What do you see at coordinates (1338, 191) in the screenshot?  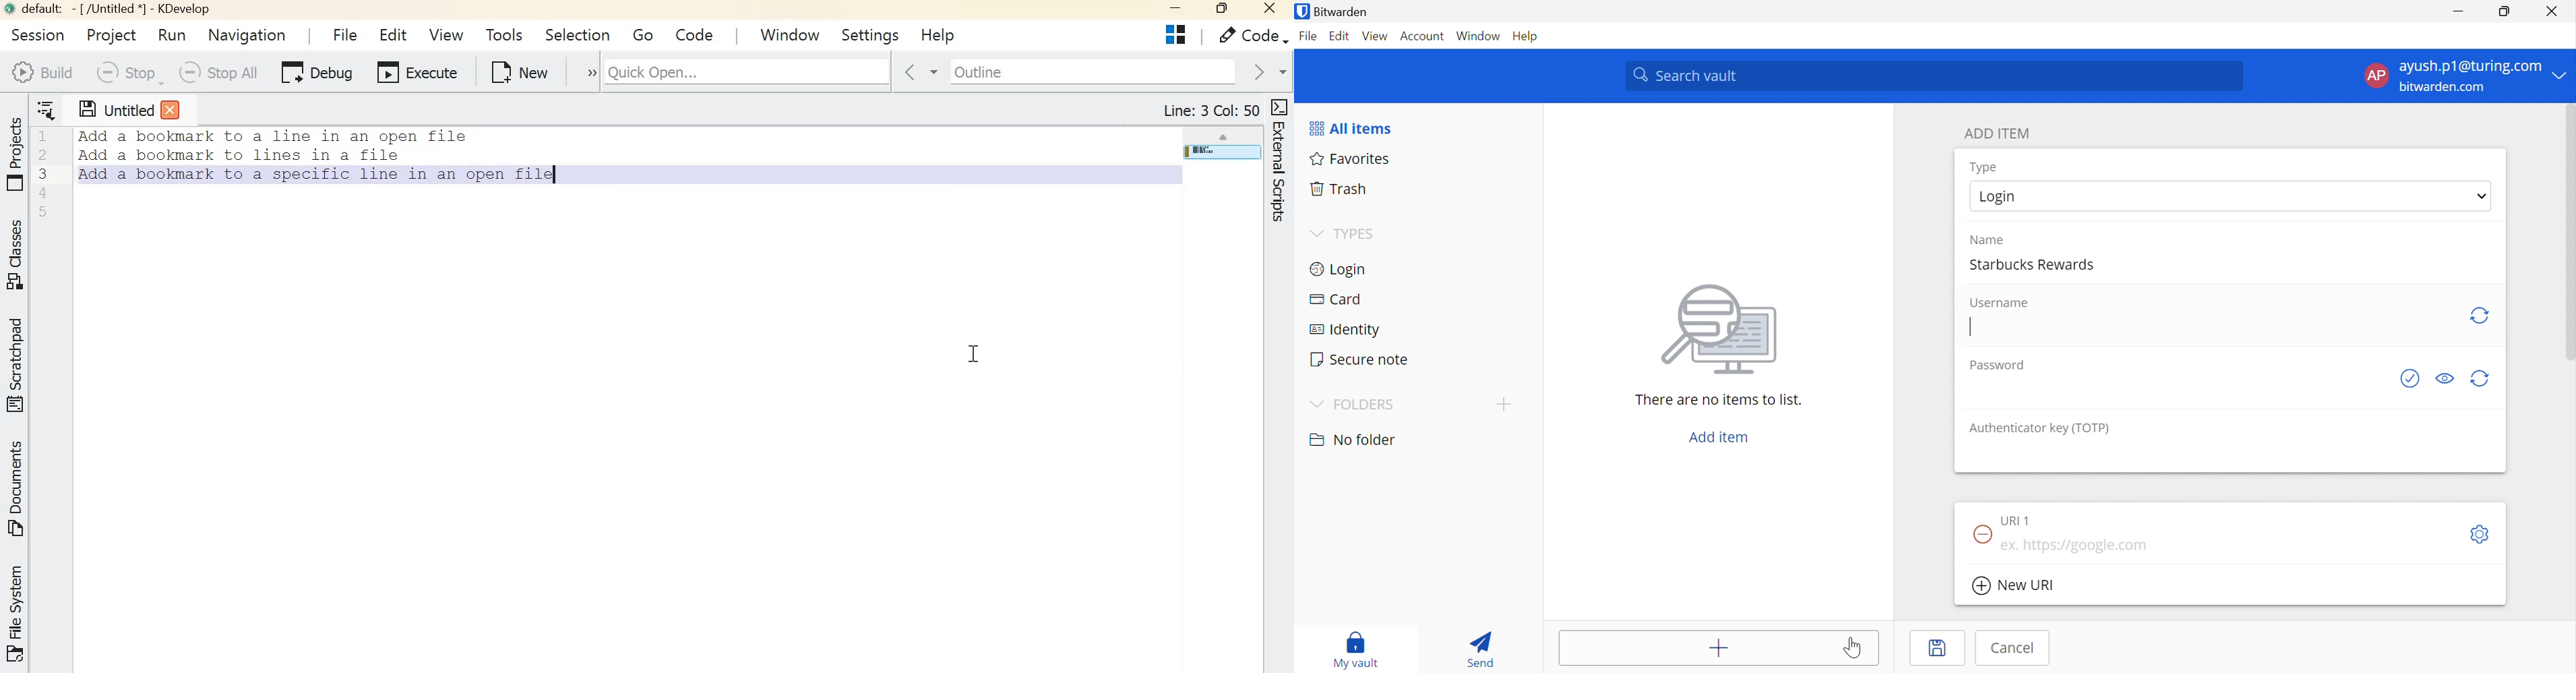 I see `Trash` at bounding box center [1338, 191].